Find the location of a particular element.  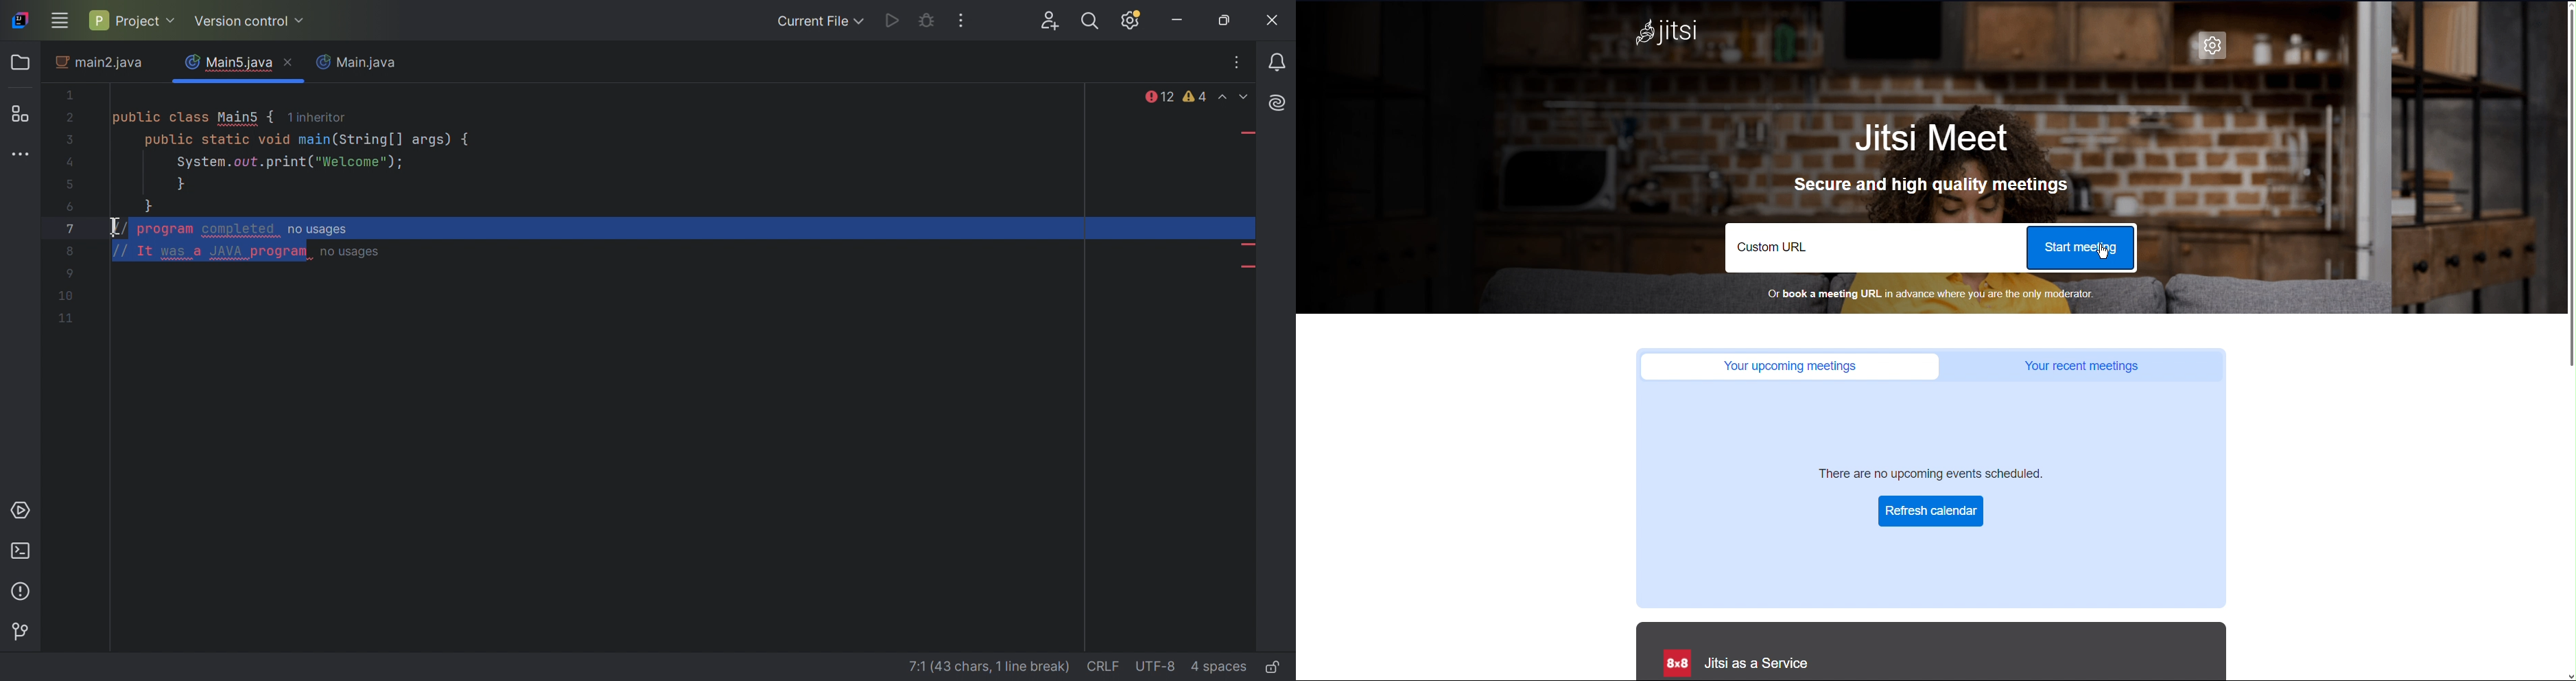

main2.java is located at coordinates (101, 65).